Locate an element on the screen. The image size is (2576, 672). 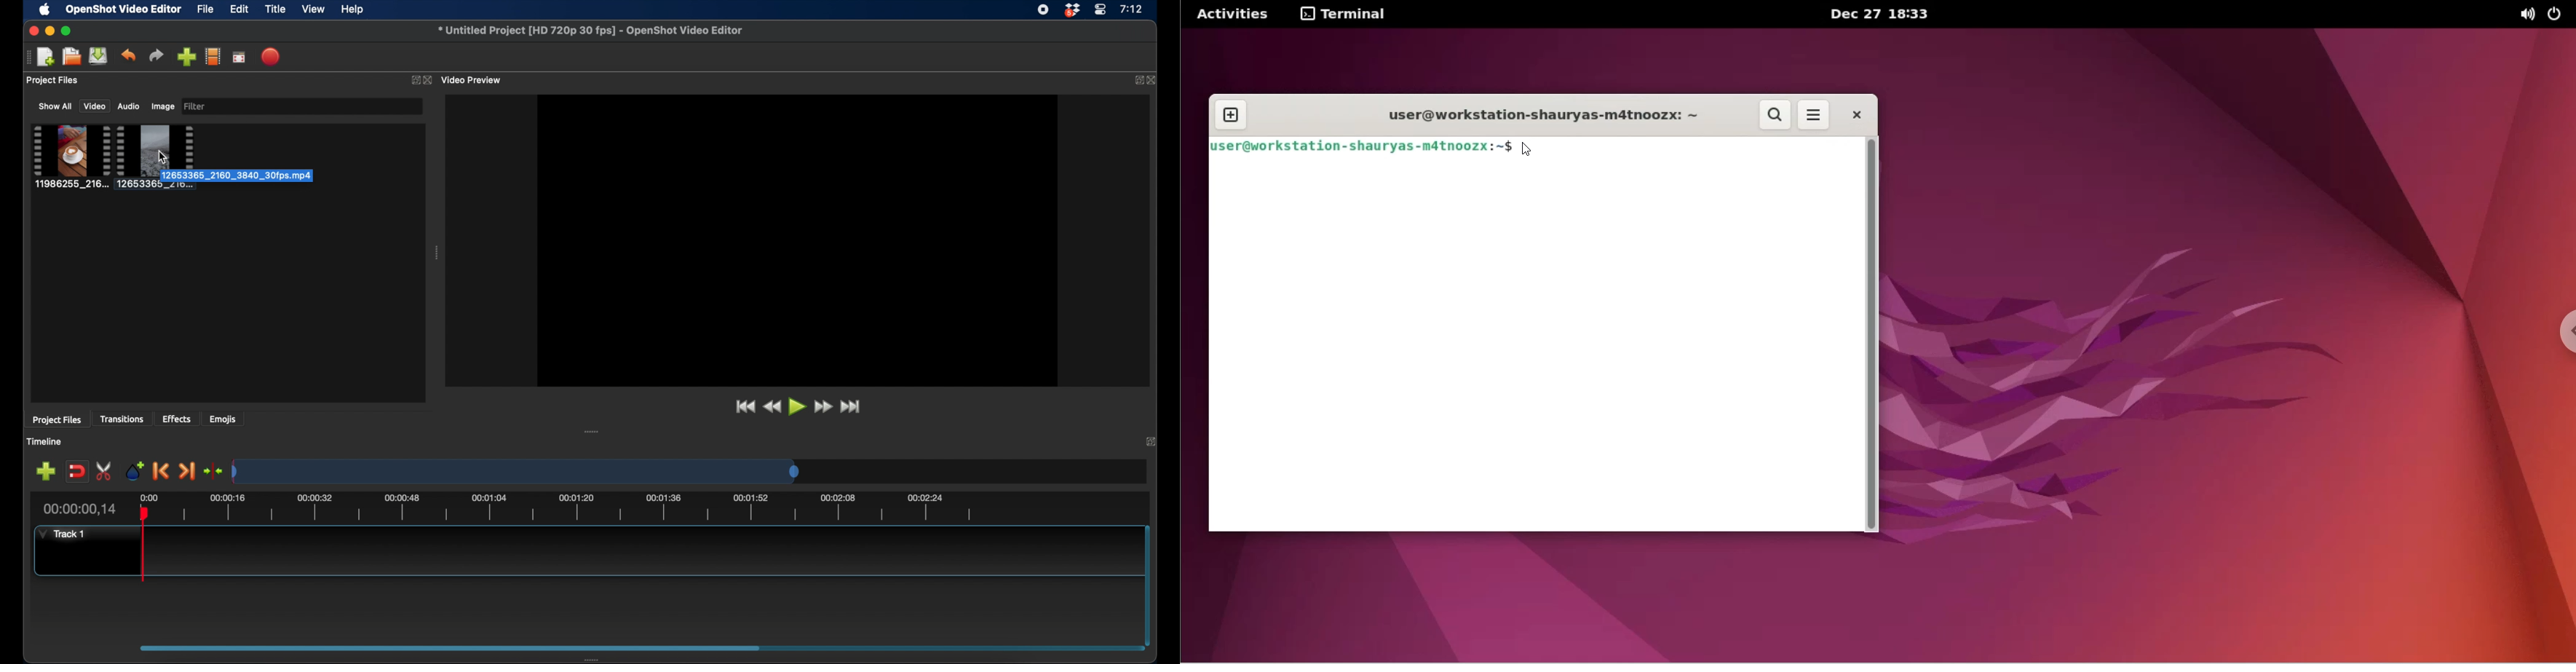
Activities is located at coordinates (1232, 15).